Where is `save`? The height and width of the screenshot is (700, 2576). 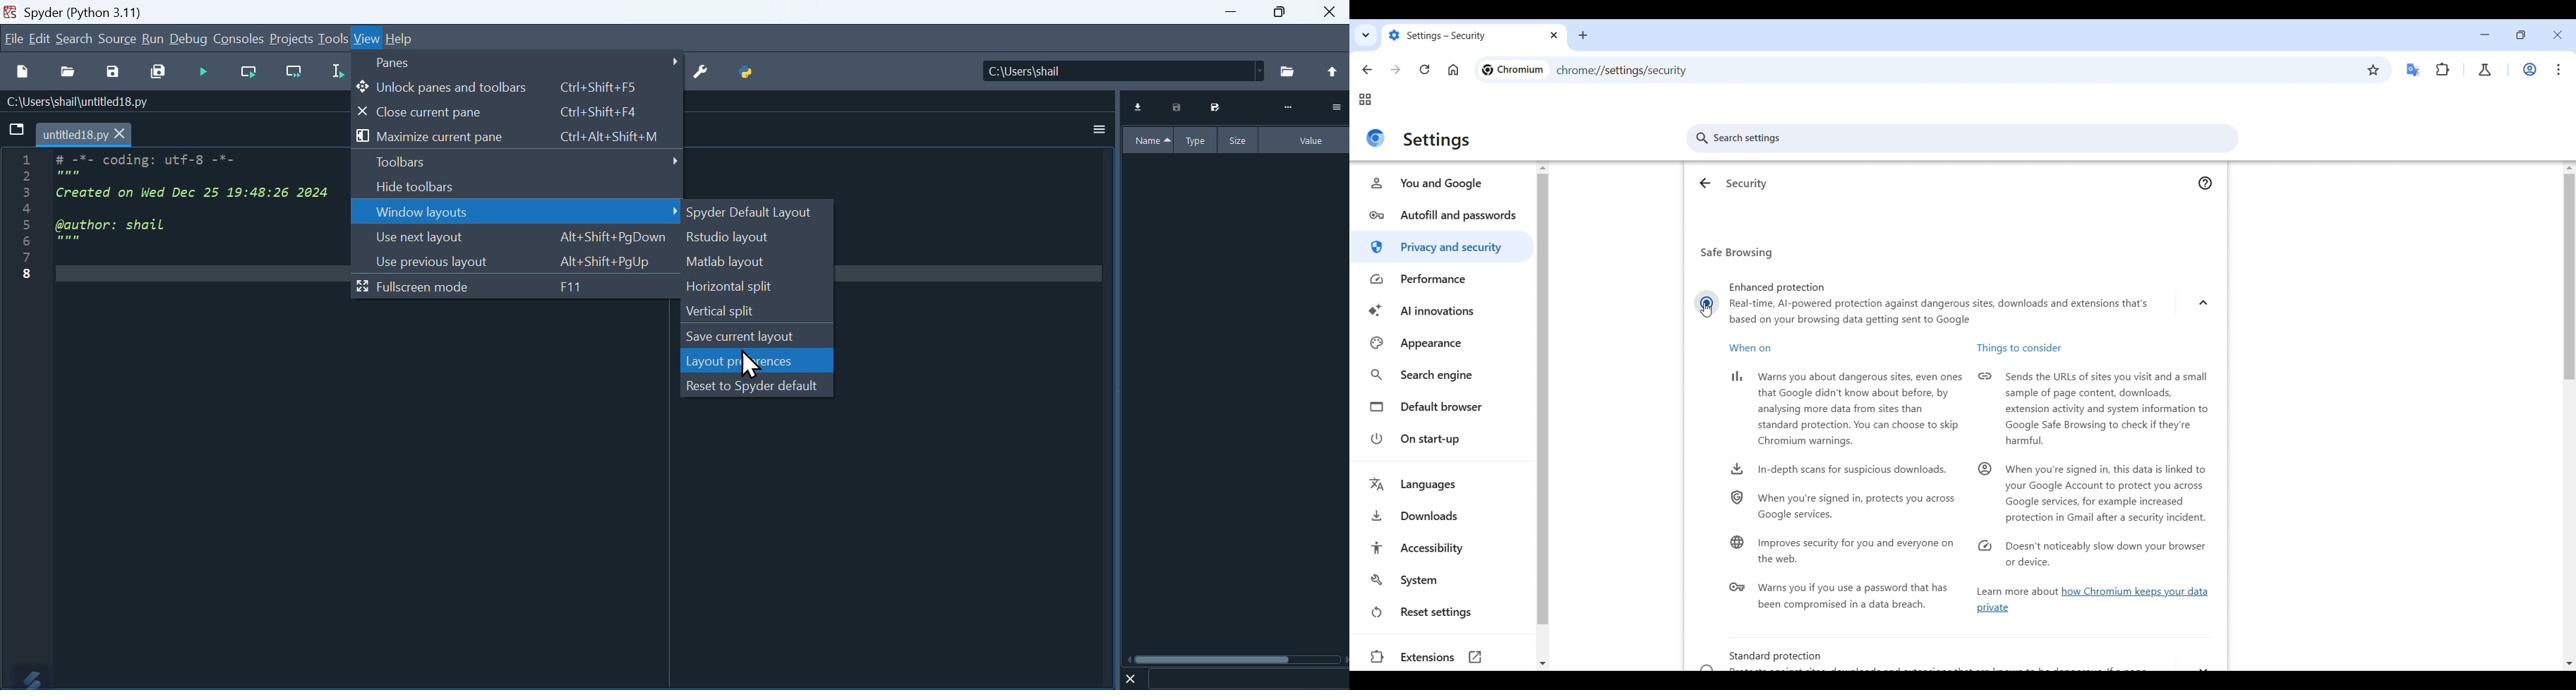
save is located at coordinates (112, 74).